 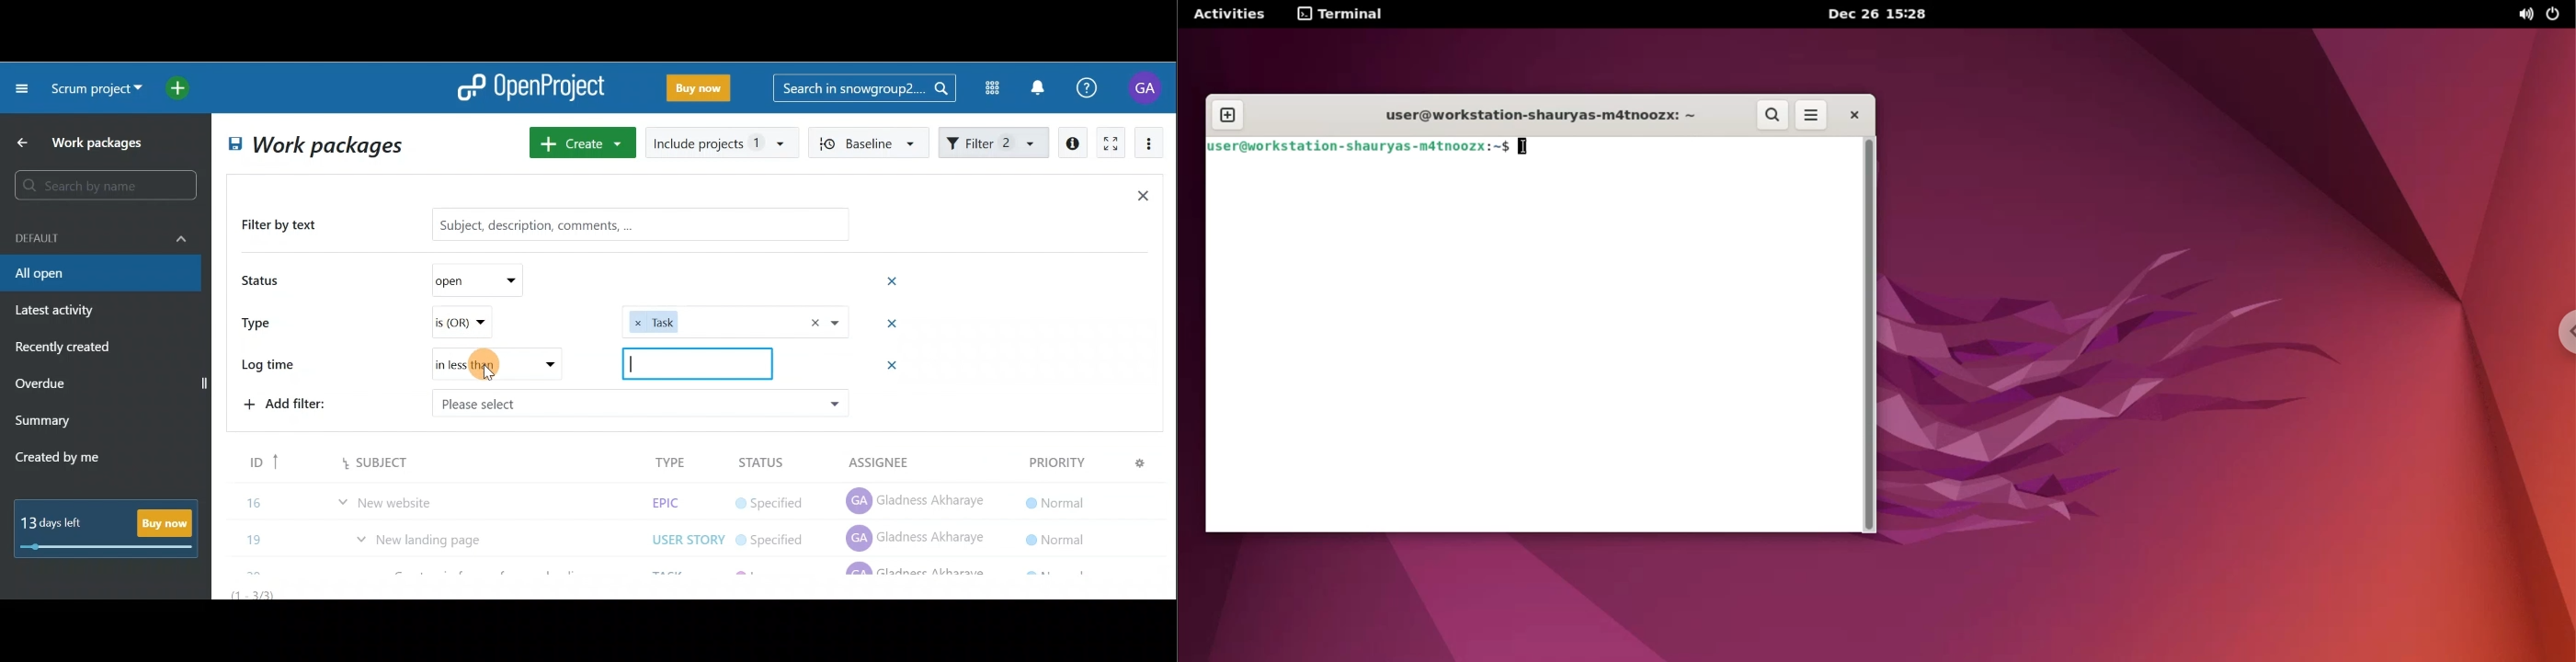 I want to click on search, so click(x=1772, y=115).